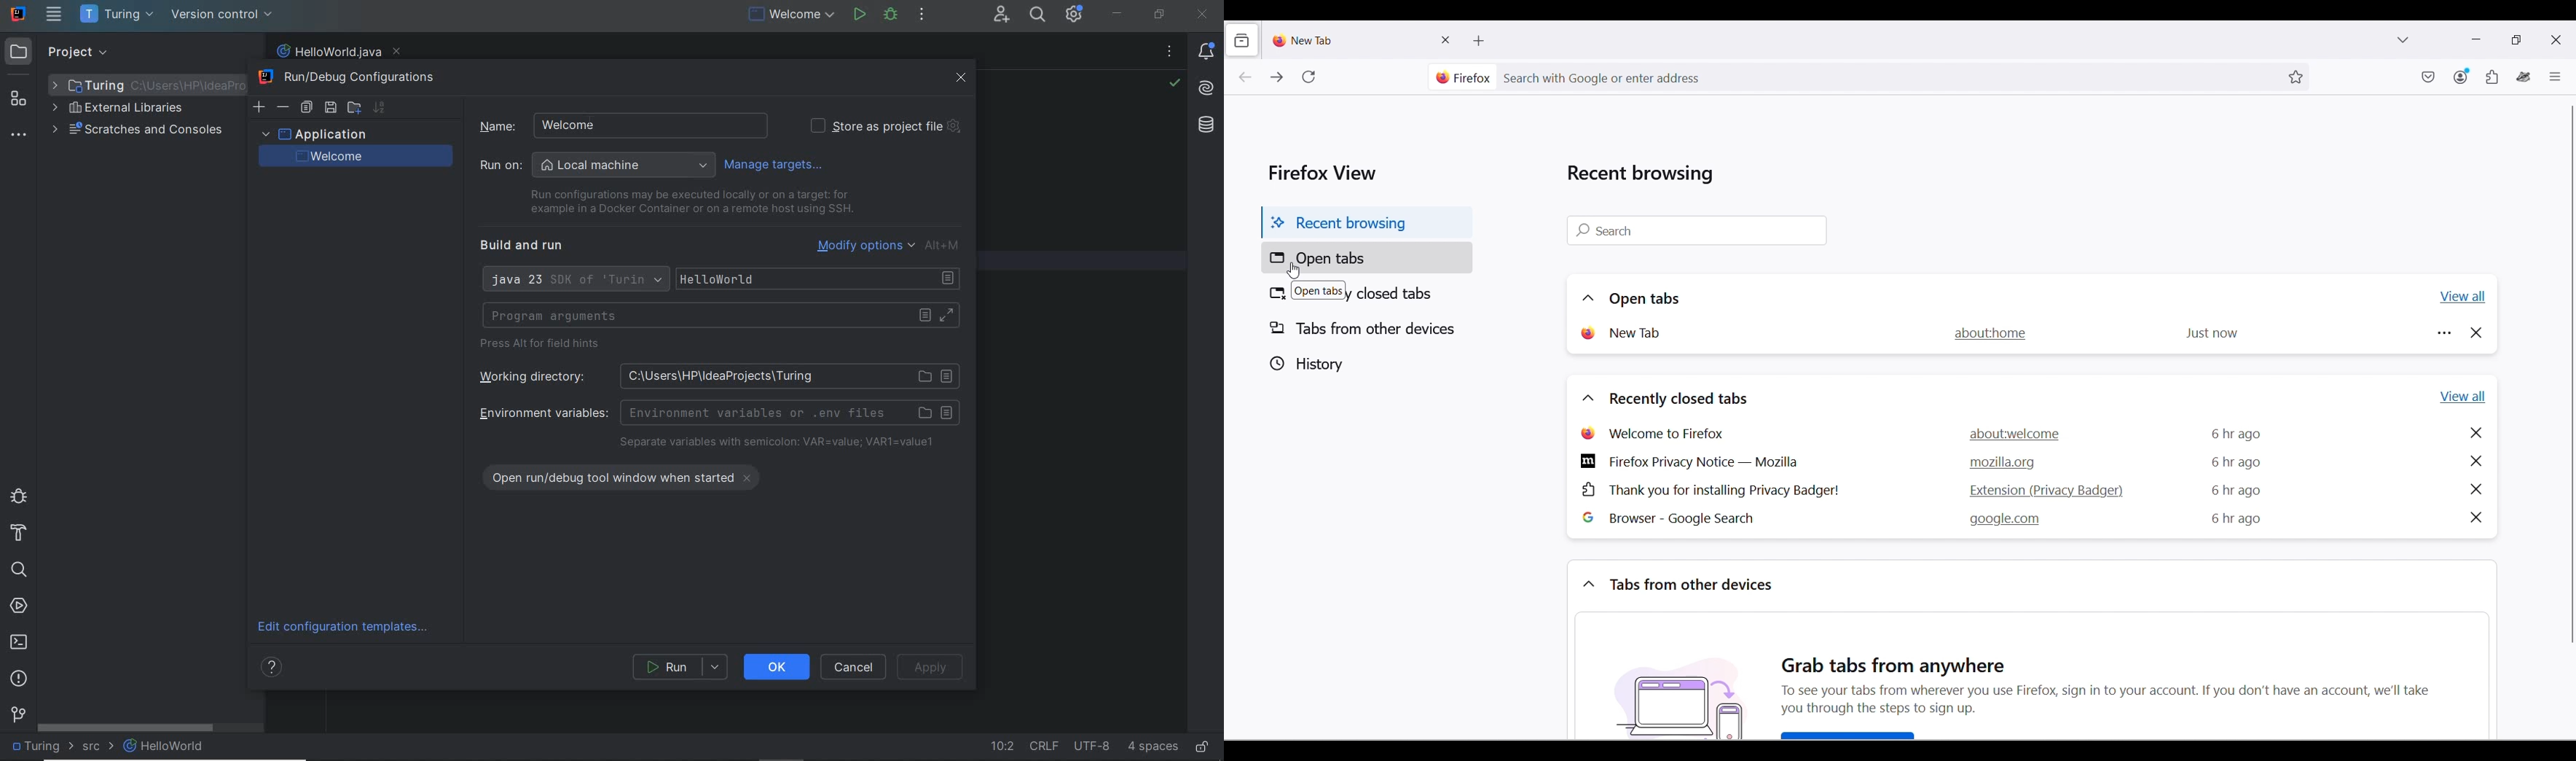 This screenshot has width=2576, height=784. Describe the element at coordinates (2005, 520) in the screenshot. I see `google.com` at that location.